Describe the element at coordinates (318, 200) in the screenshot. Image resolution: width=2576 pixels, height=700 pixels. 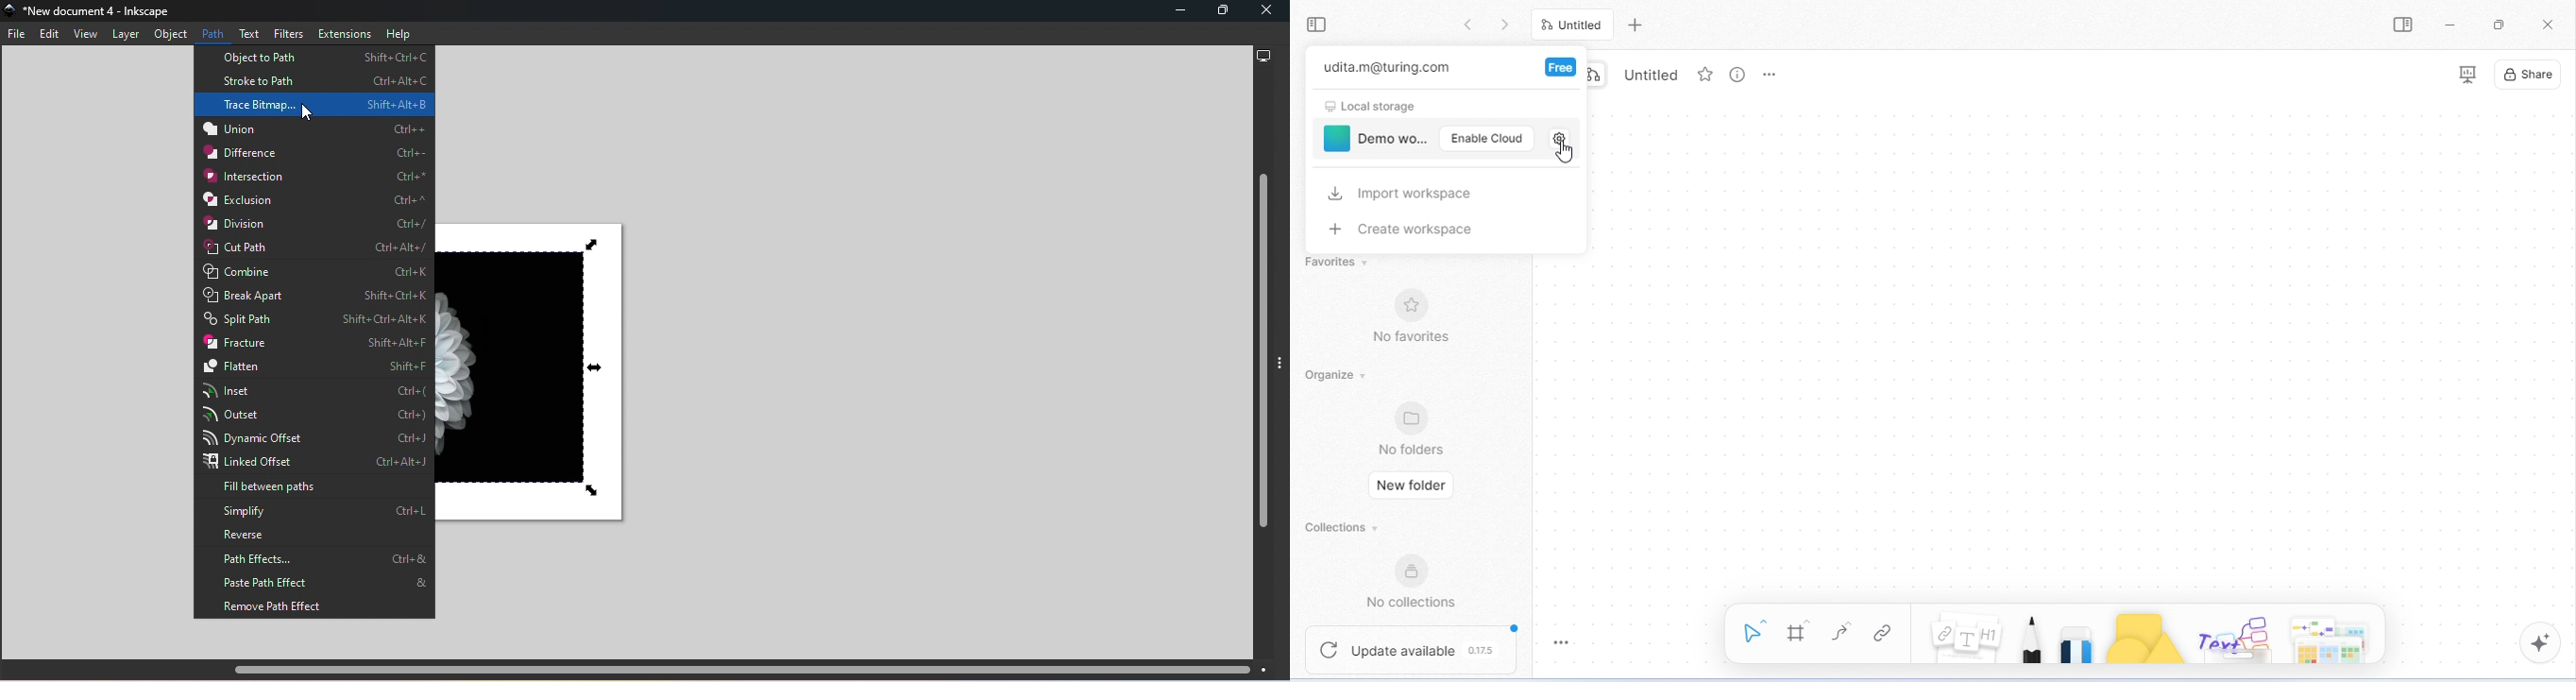
I see `Exclusion` at that location.